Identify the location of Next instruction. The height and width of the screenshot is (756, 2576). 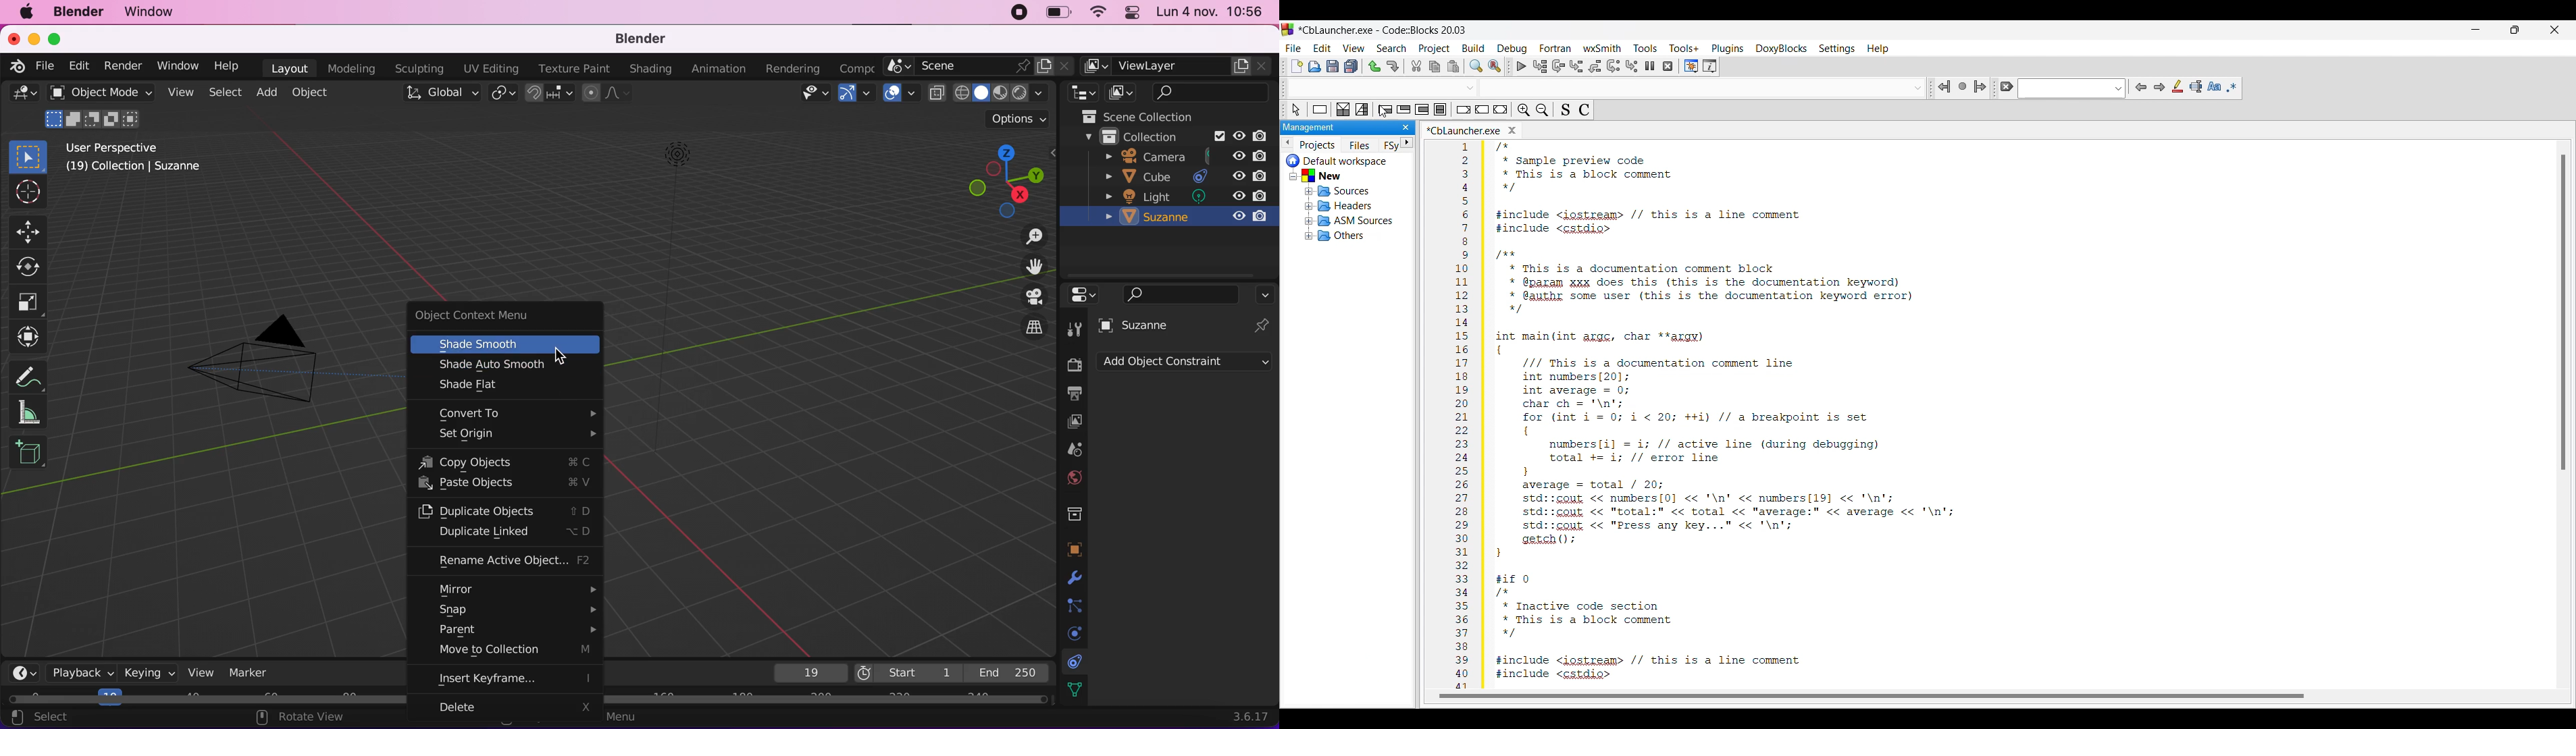
(1614, 66).